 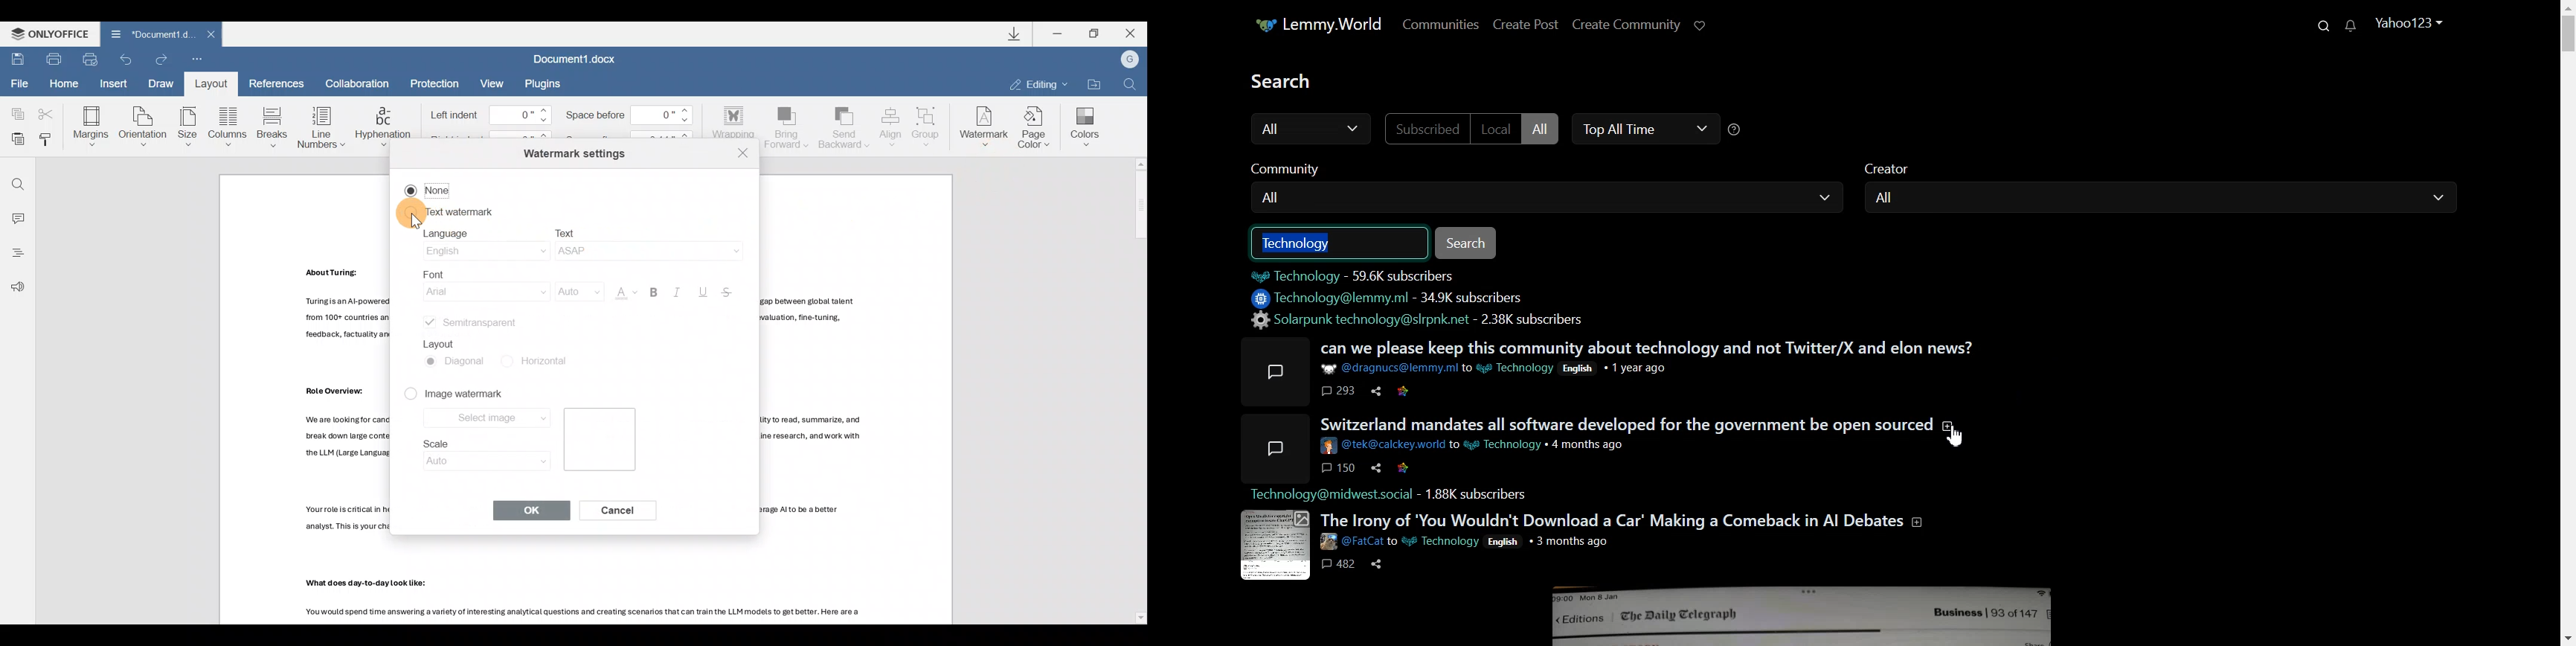 What do you see at coordinates (578, 59) in the screenshot?
I see `Document1.docx` at bounding box center [578, 59].